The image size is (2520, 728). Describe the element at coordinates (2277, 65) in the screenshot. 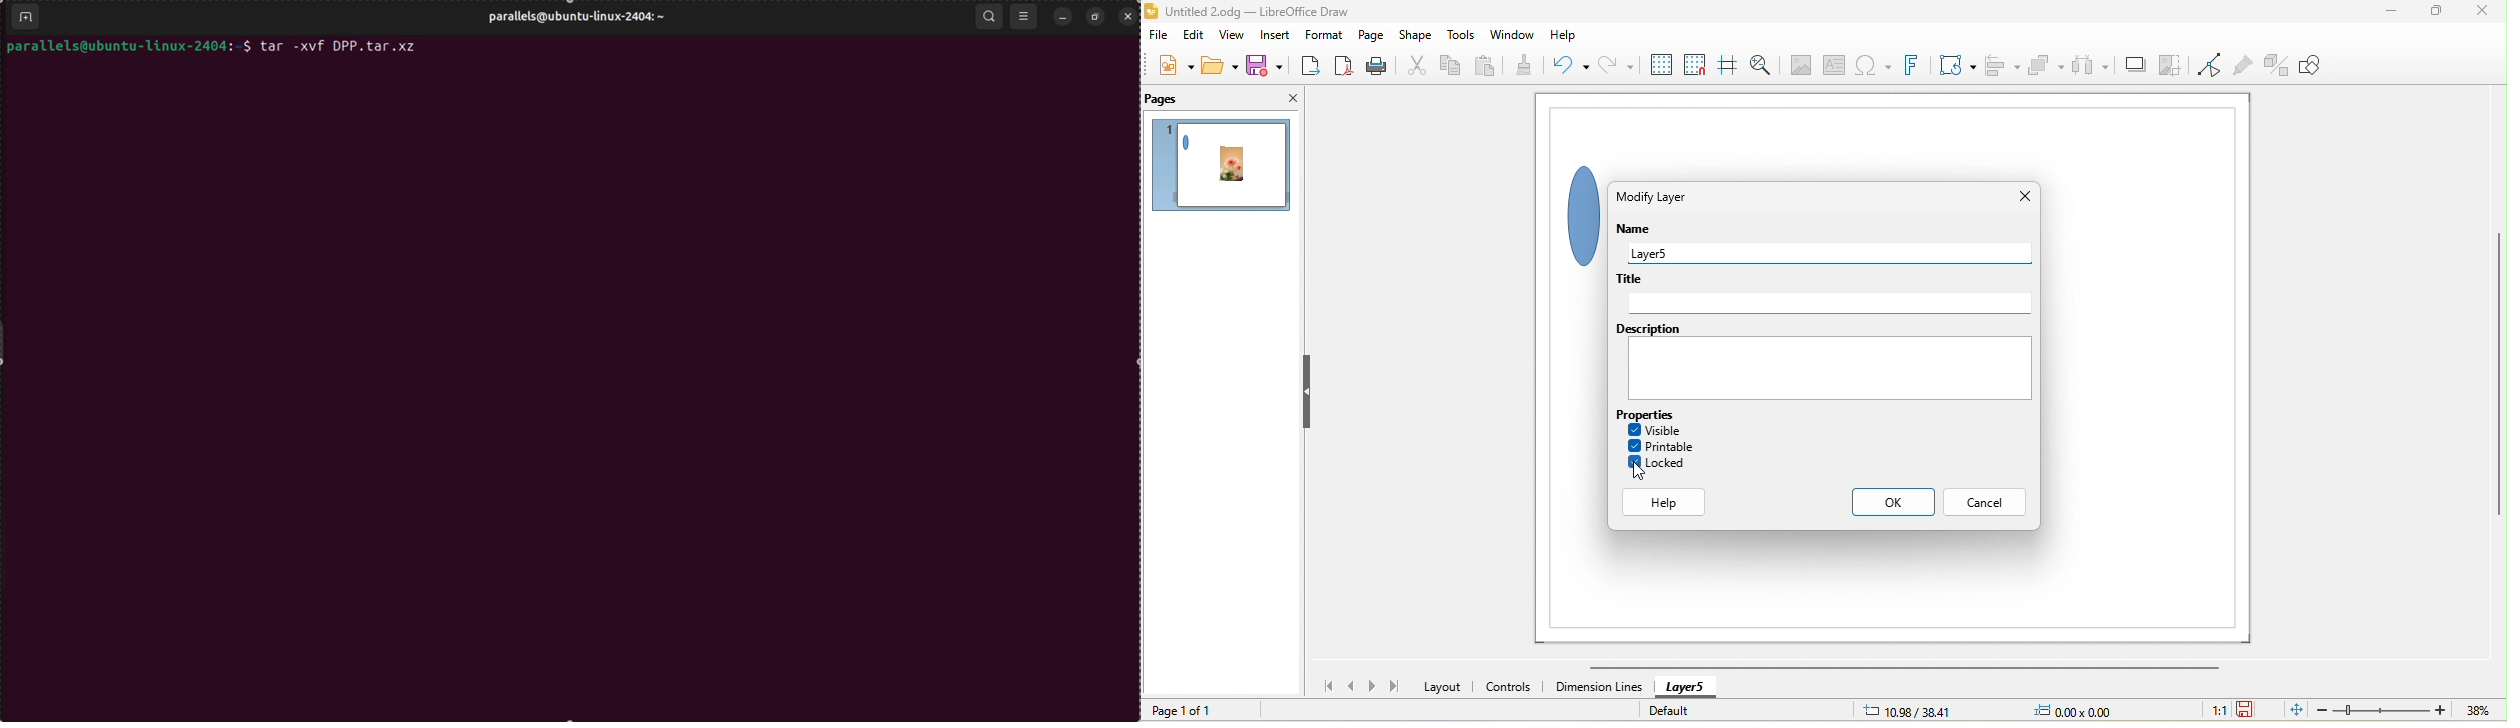

I see `toggle extruision` at that location.